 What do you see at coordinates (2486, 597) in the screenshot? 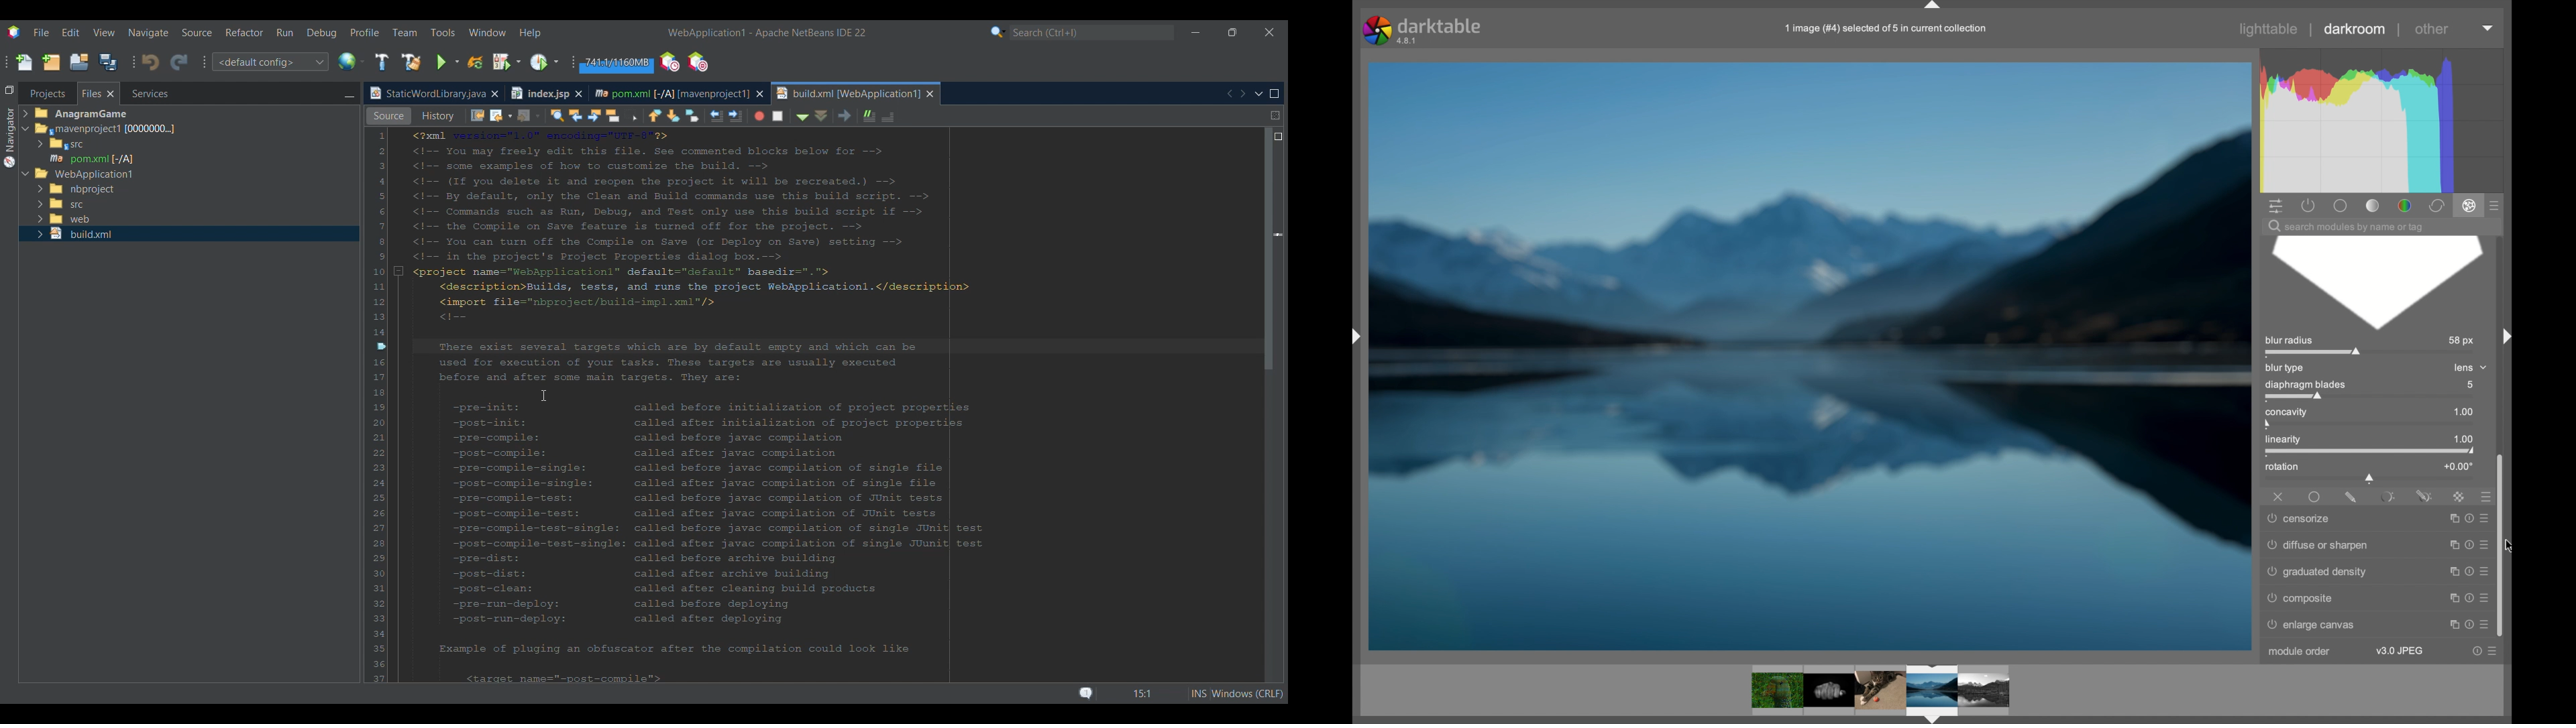
I see `more options` at bounding box center [2486, 597].